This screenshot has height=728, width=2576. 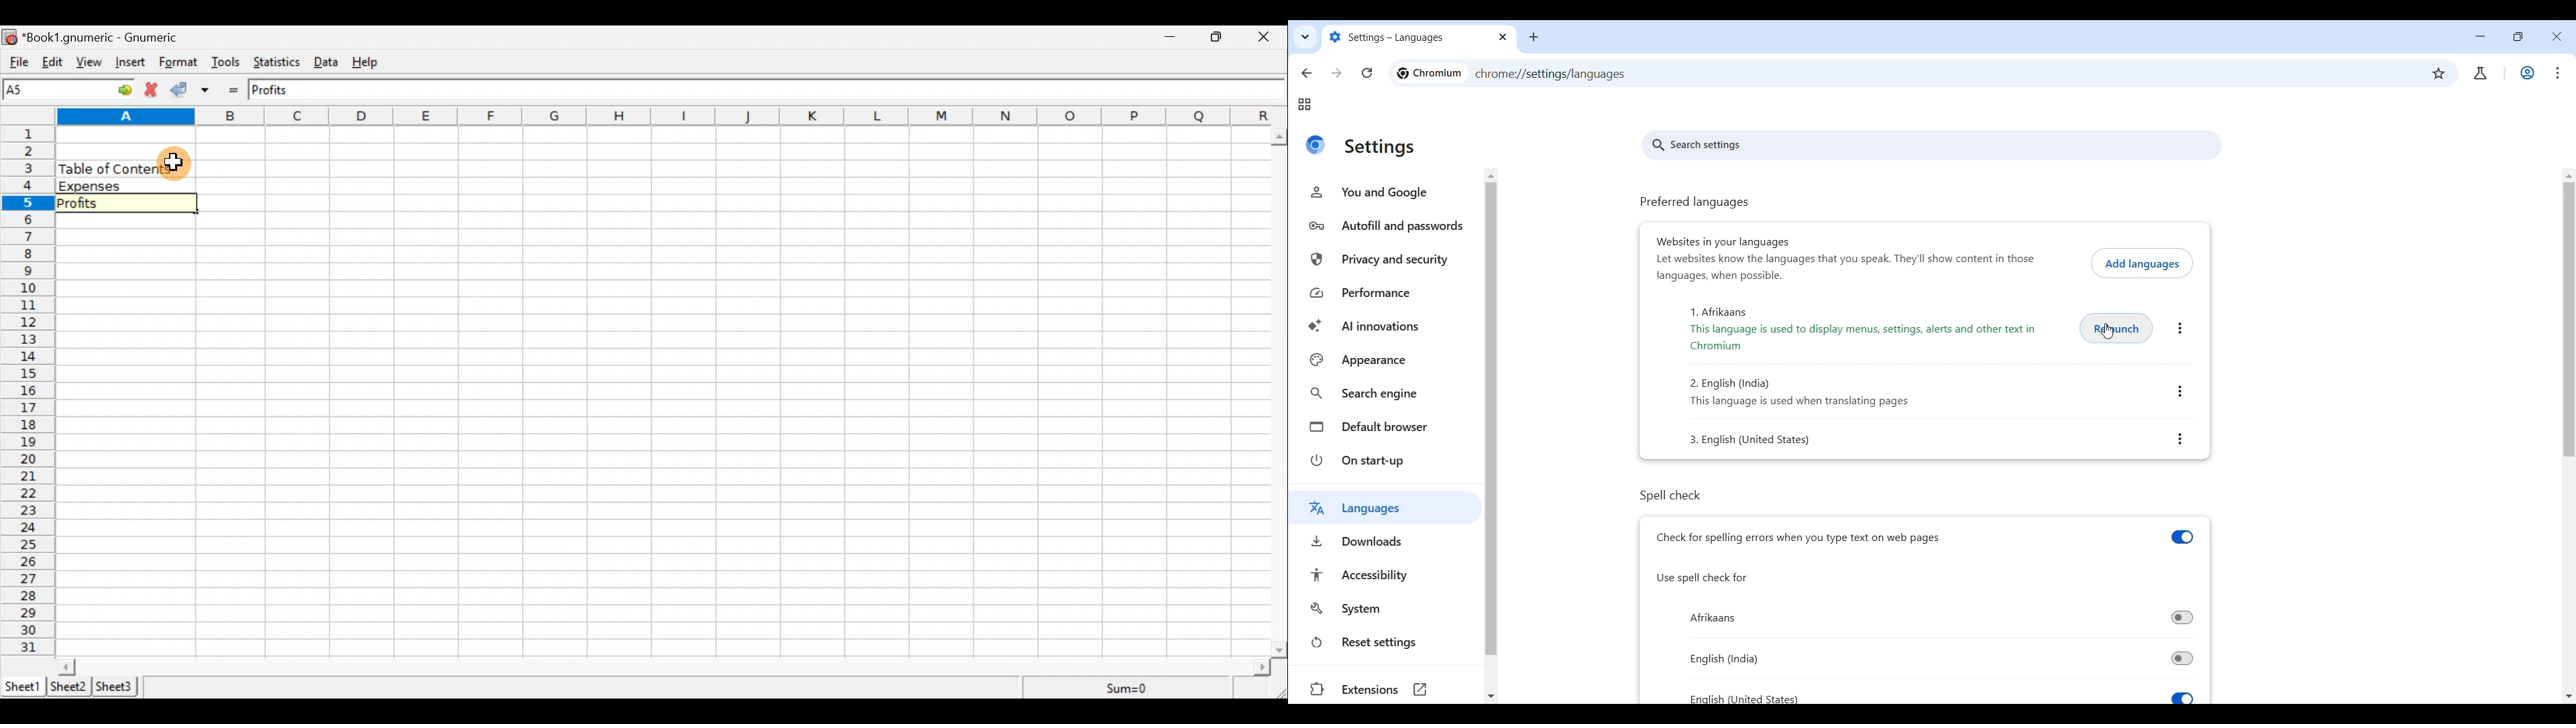 What do you see at coordinates (1389, 575) in the screenshot?
I see `Accessibility` at bounding box center [1389, 575].